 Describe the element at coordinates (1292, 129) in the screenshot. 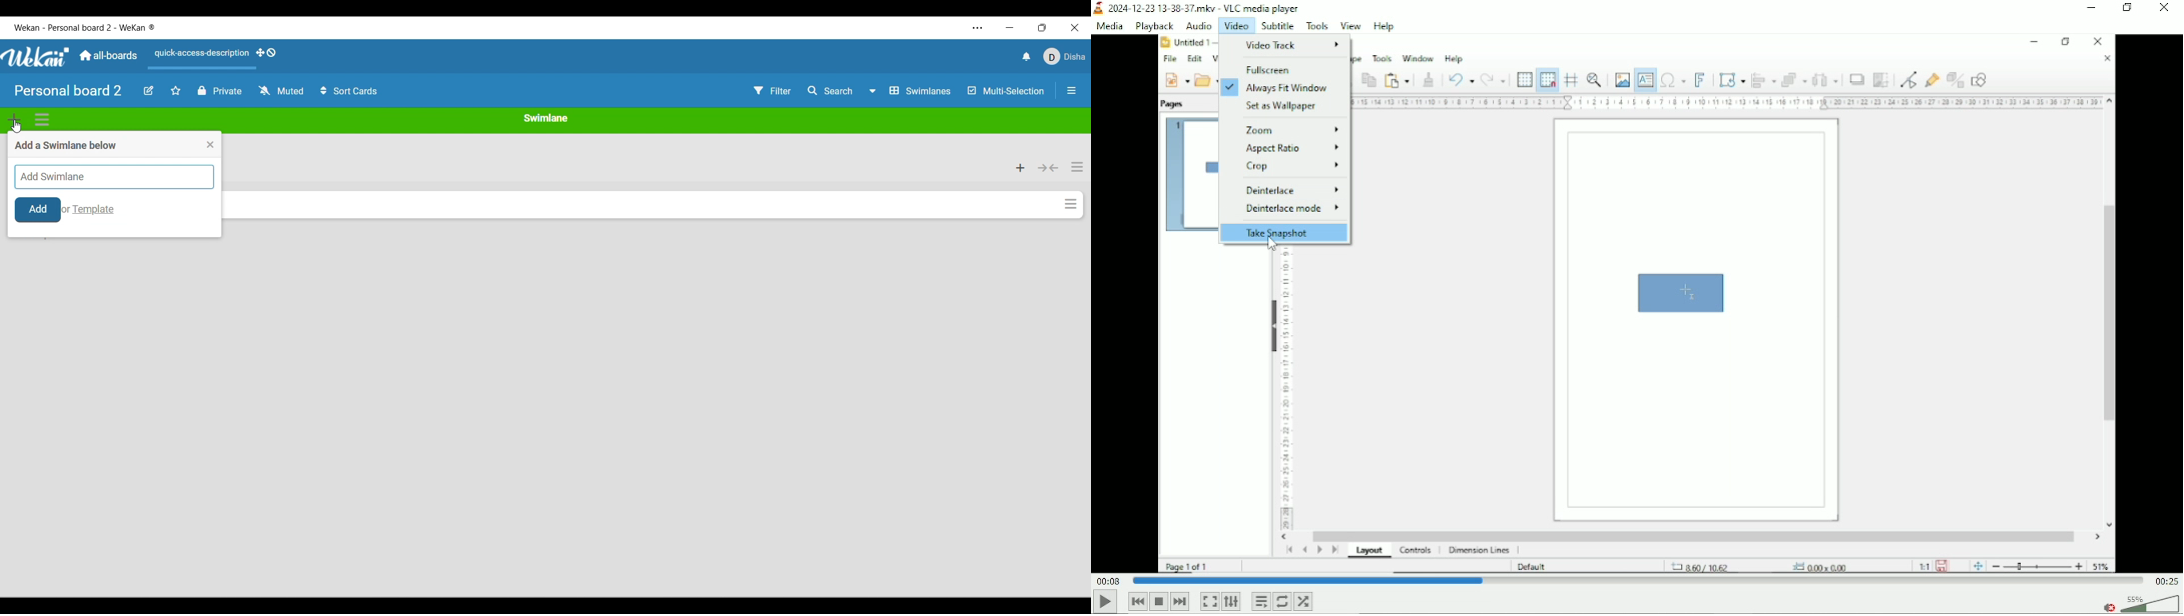

I see `Zoom` at that location.